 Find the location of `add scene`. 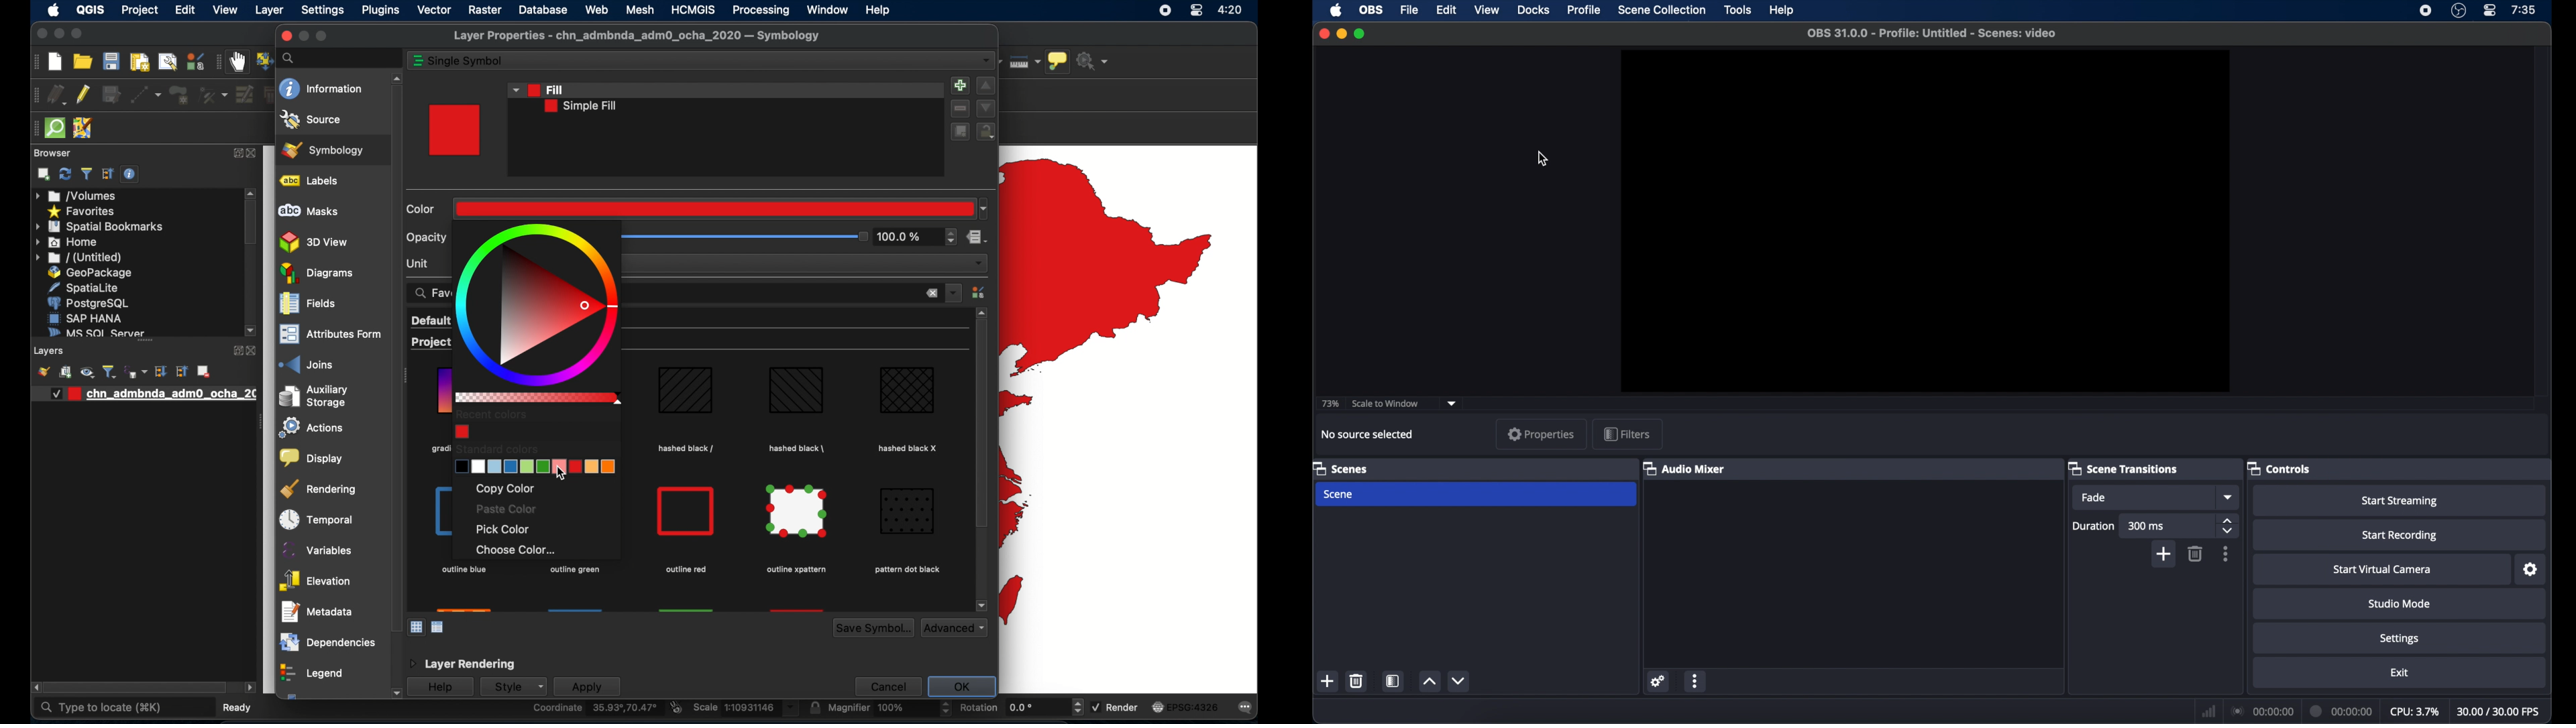

add scene is located at coordinates (1328, 682).